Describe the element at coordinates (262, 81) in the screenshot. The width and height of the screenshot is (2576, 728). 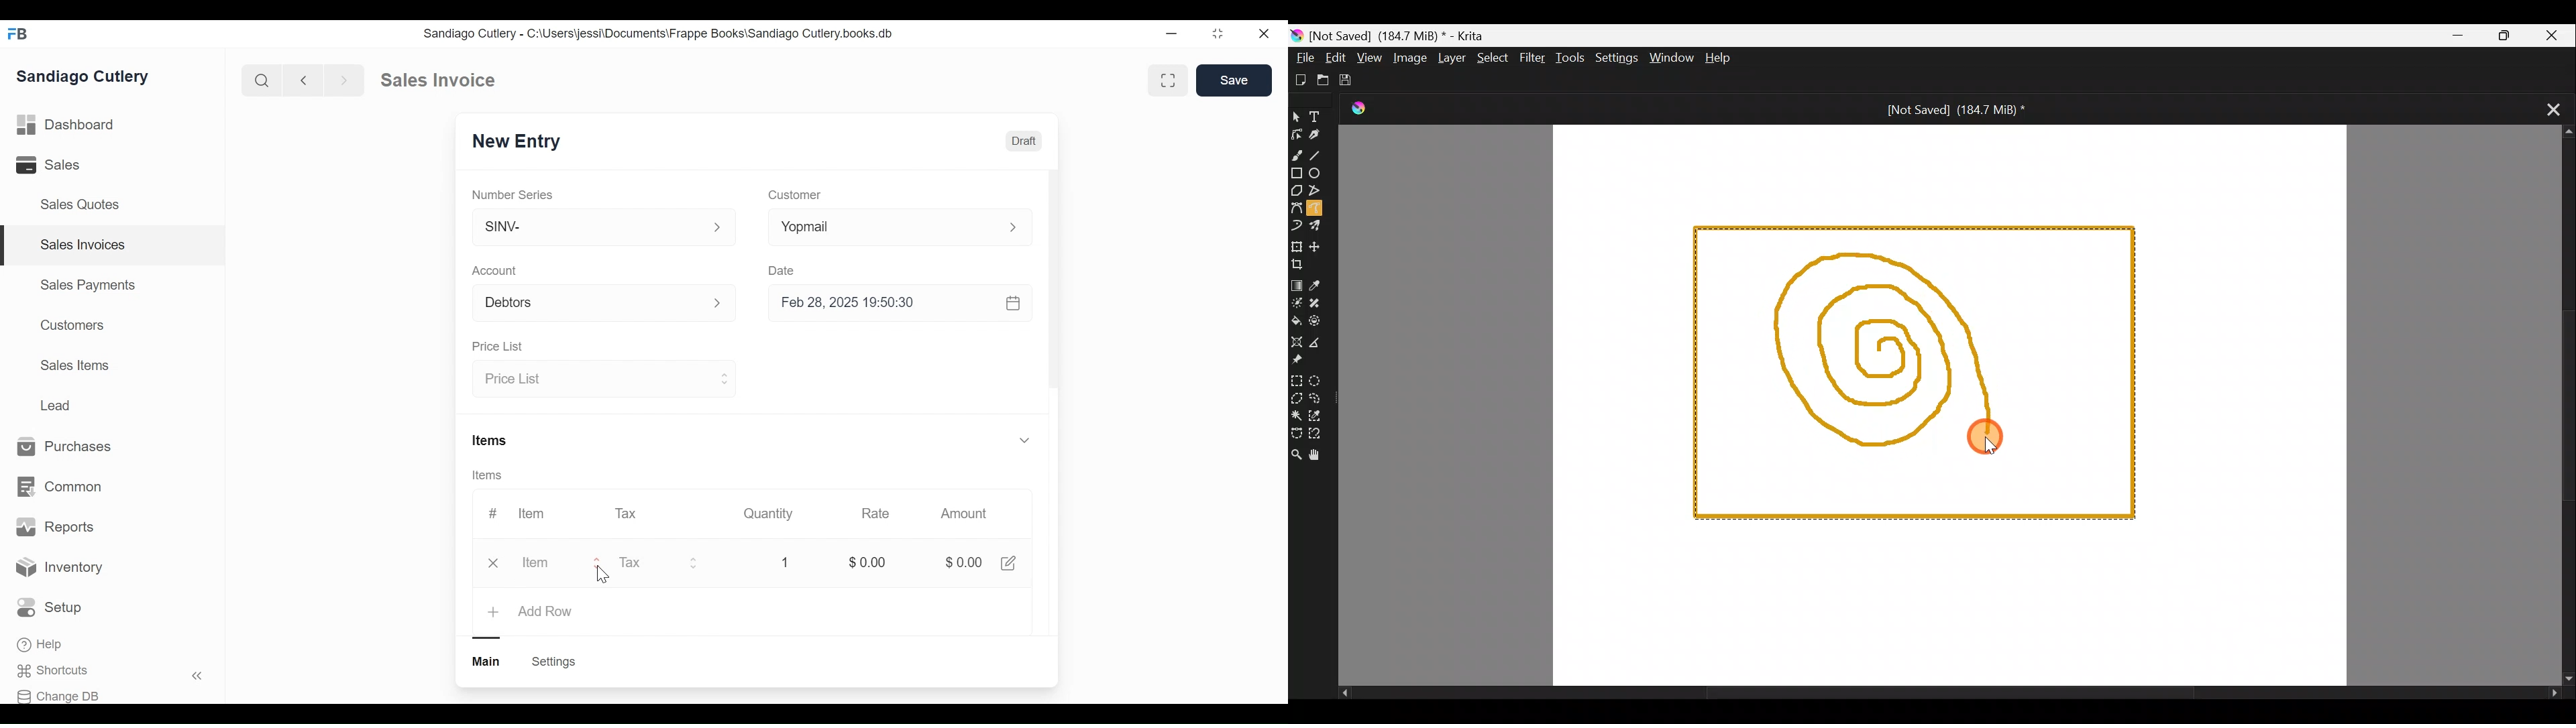
I see `search` at that location.